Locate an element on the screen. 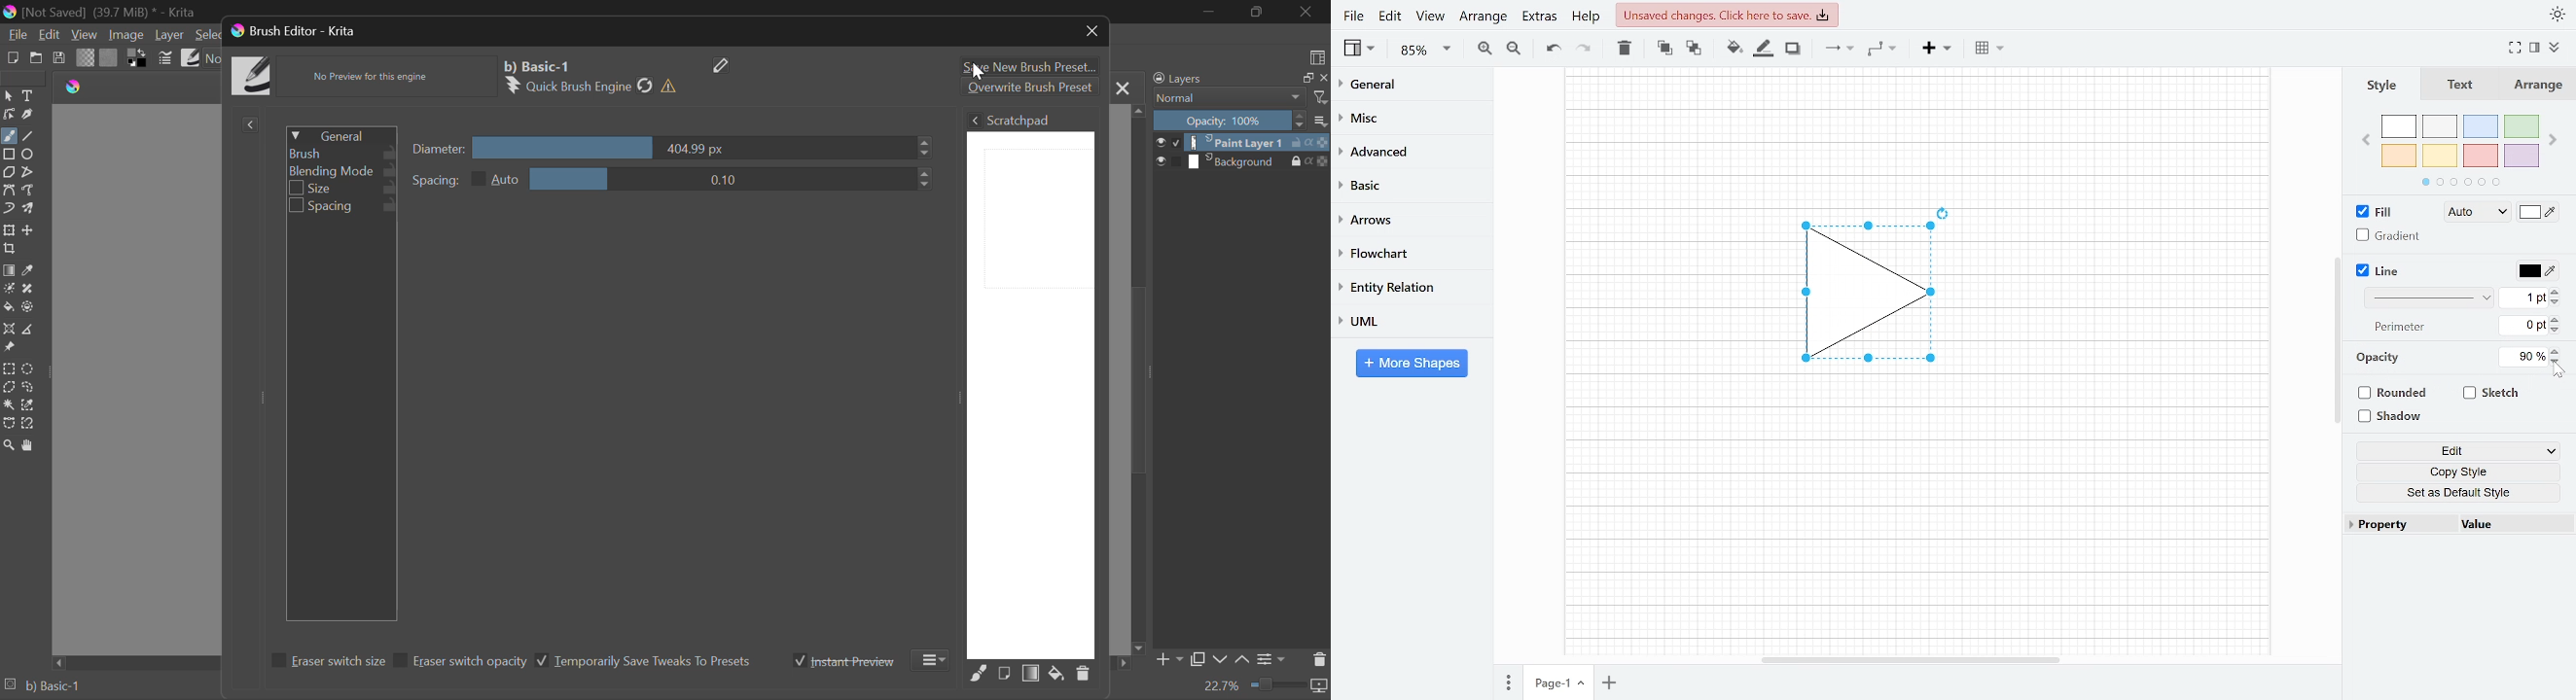 This screenshot has height=700, width=2576. workspace is located at coordinates (1664, 294).